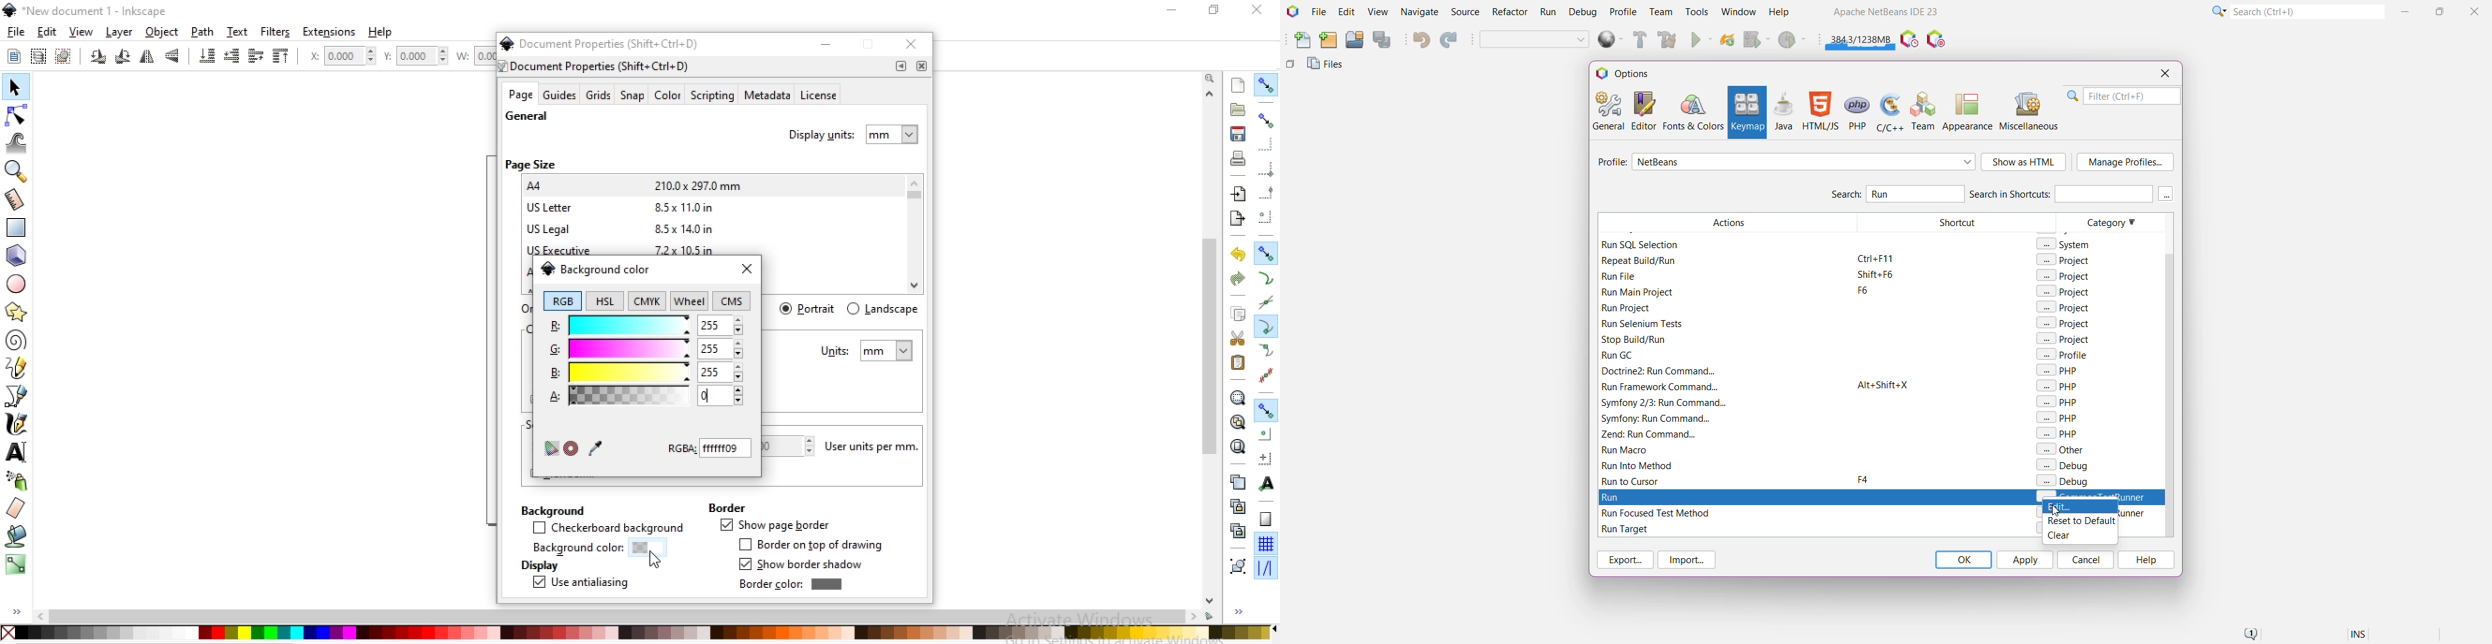  Describe the element at coordinates (804, 565) in the screenshot. I see `how border shadow` at that location.